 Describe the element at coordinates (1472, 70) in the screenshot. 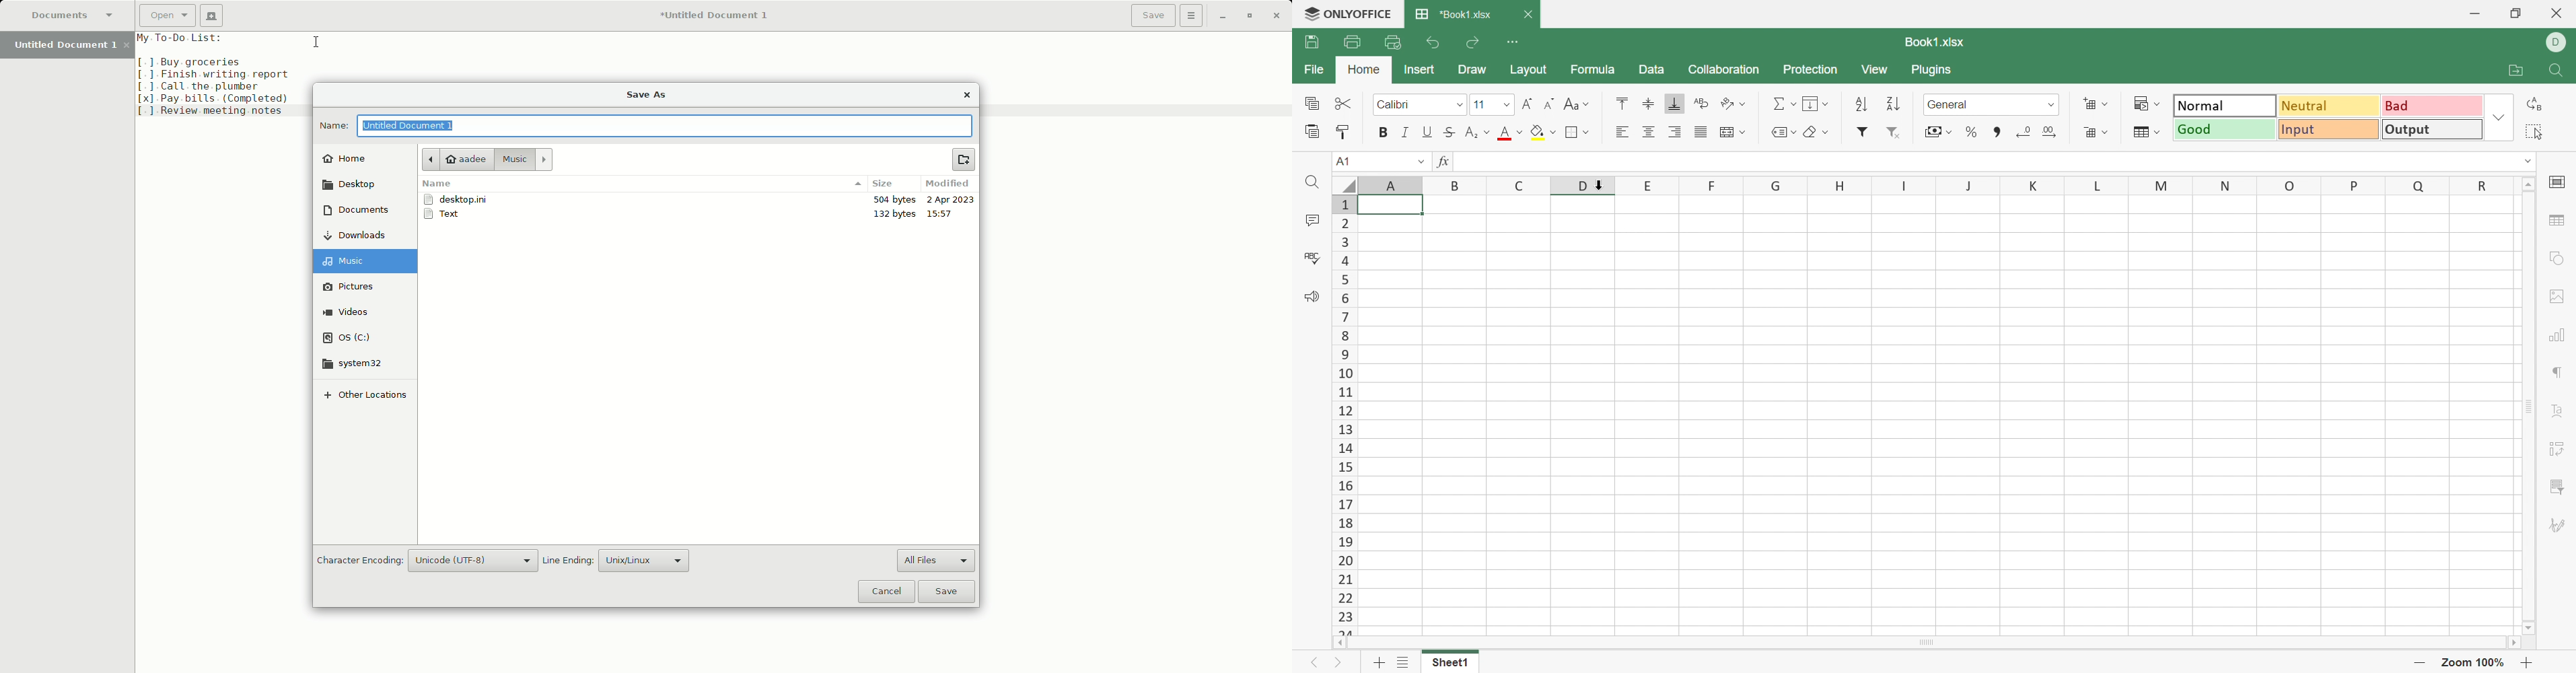

I see `Draw` at that location.